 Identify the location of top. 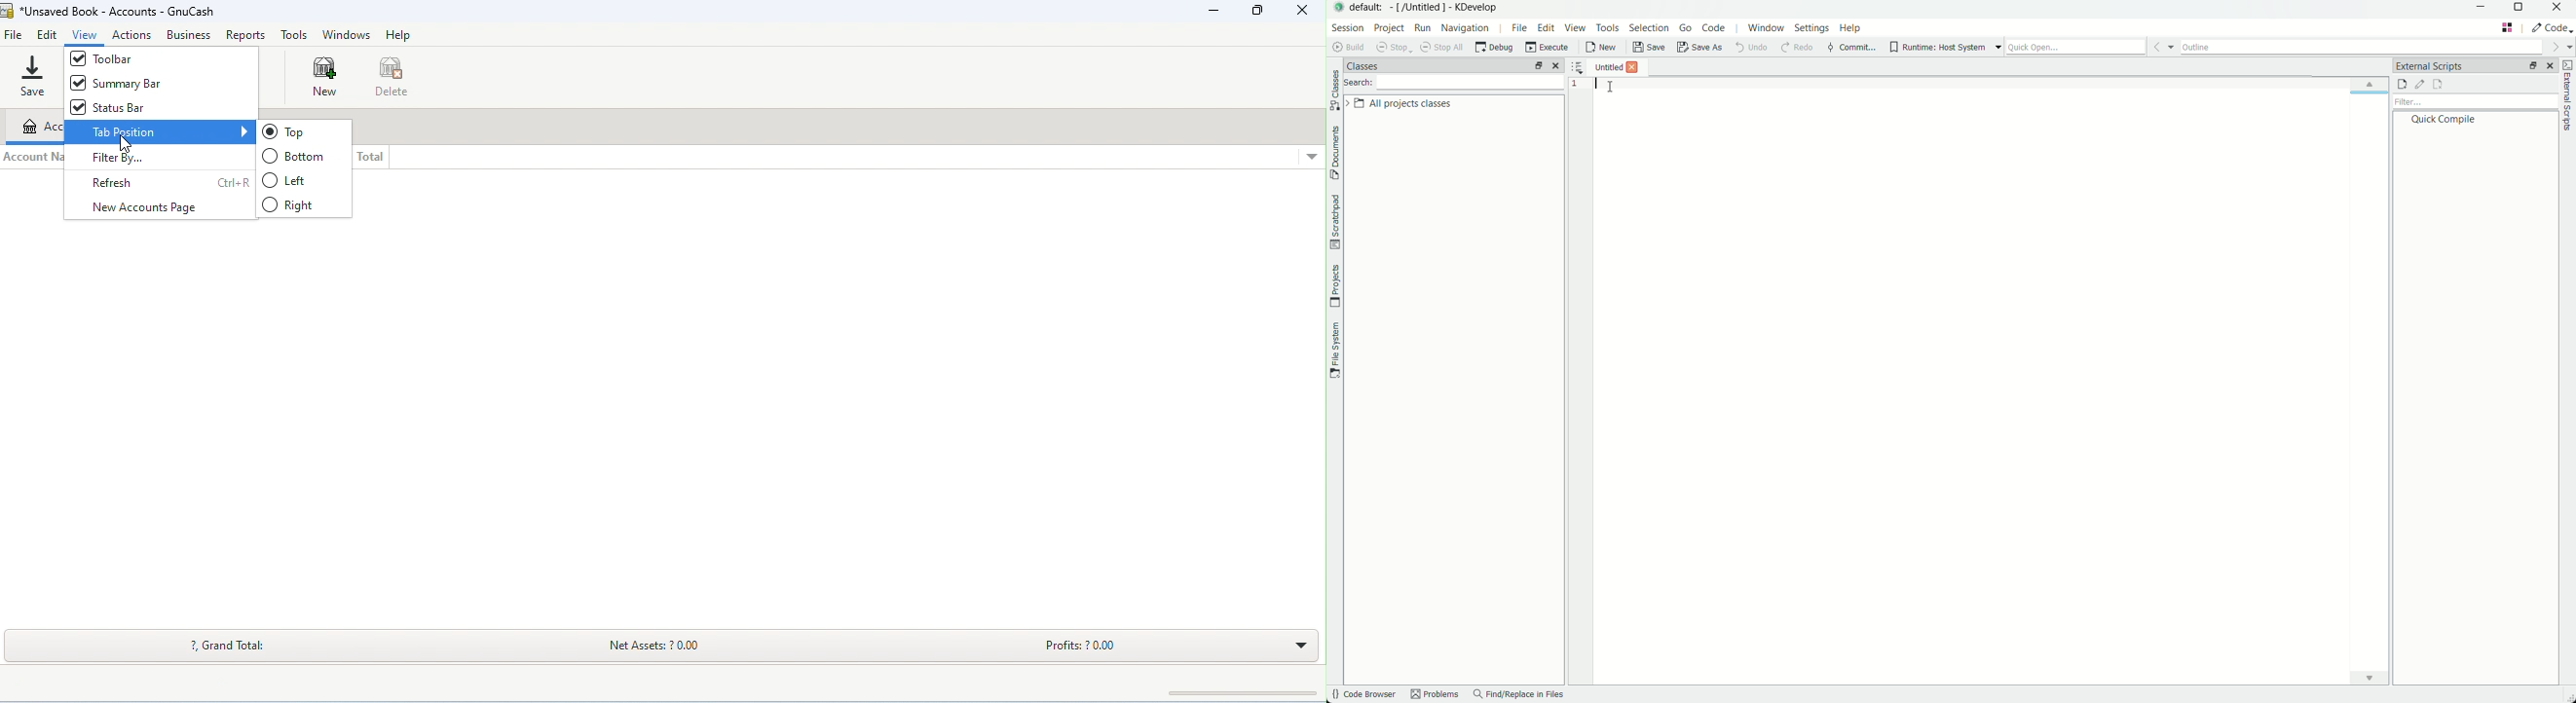
(298, 131).